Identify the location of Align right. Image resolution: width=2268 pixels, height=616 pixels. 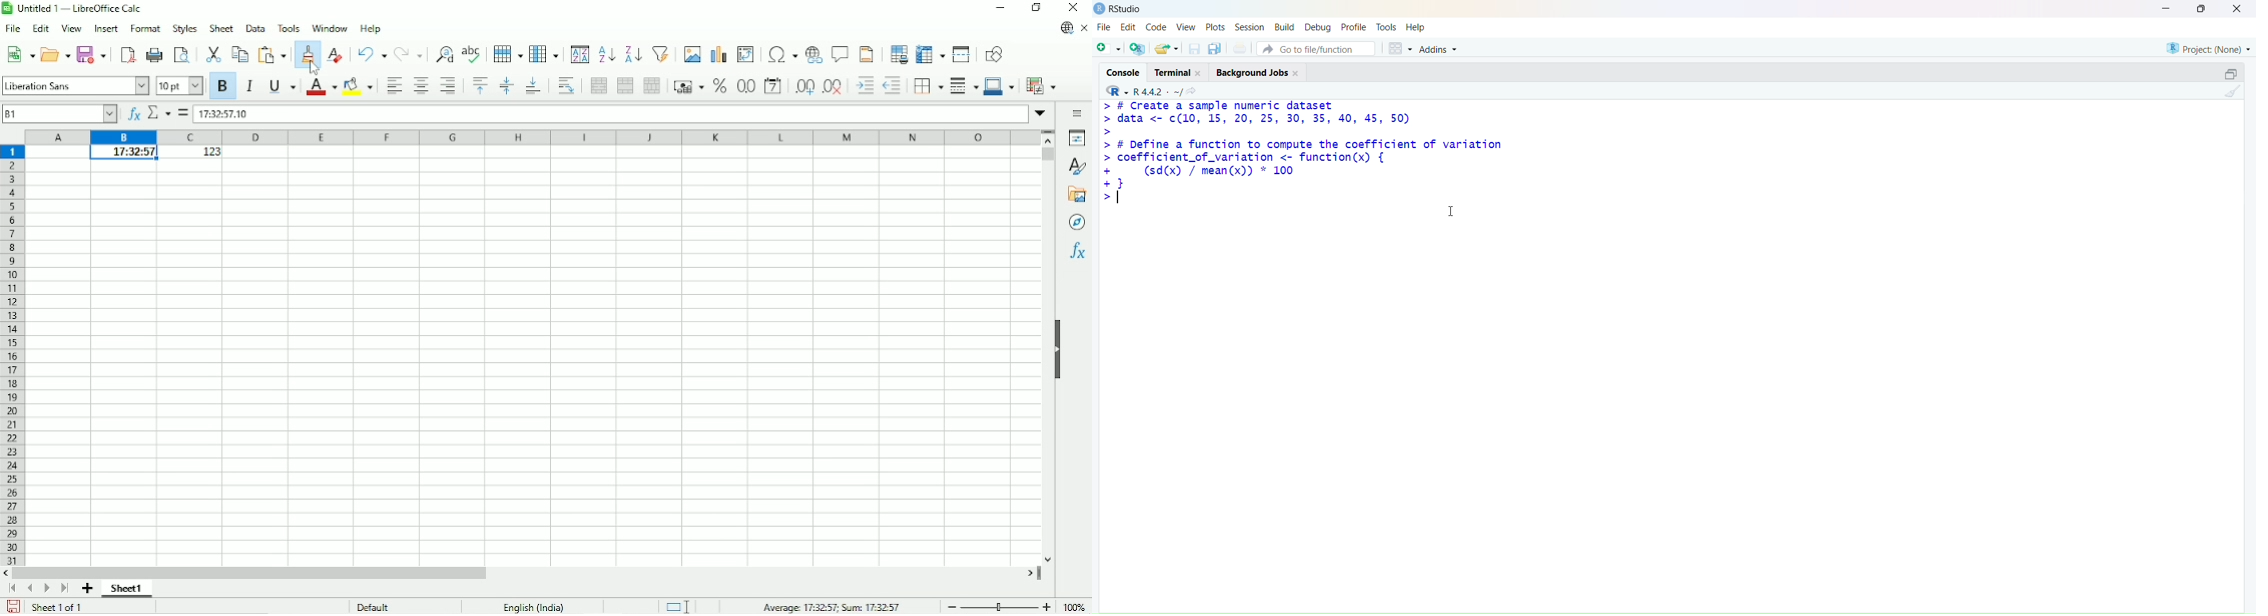
(449, 86).